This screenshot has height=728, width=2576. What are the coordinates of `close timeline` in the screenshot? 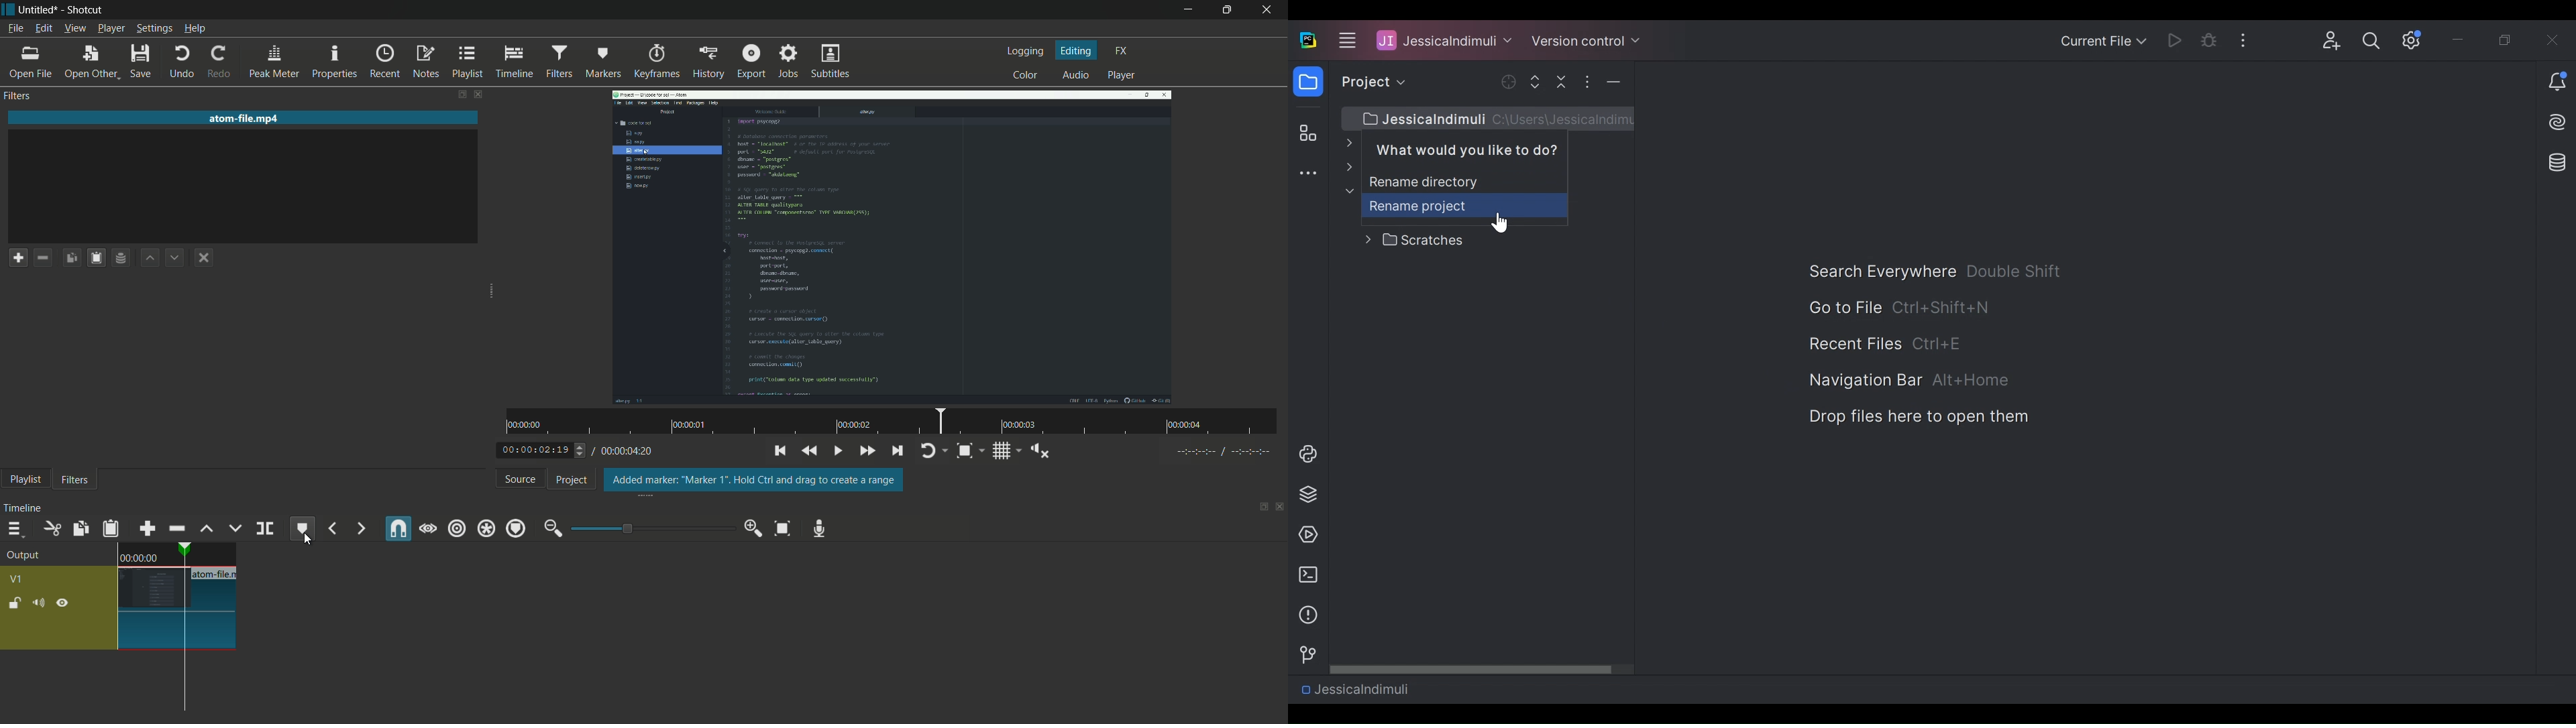 It's located at (1280, 506).